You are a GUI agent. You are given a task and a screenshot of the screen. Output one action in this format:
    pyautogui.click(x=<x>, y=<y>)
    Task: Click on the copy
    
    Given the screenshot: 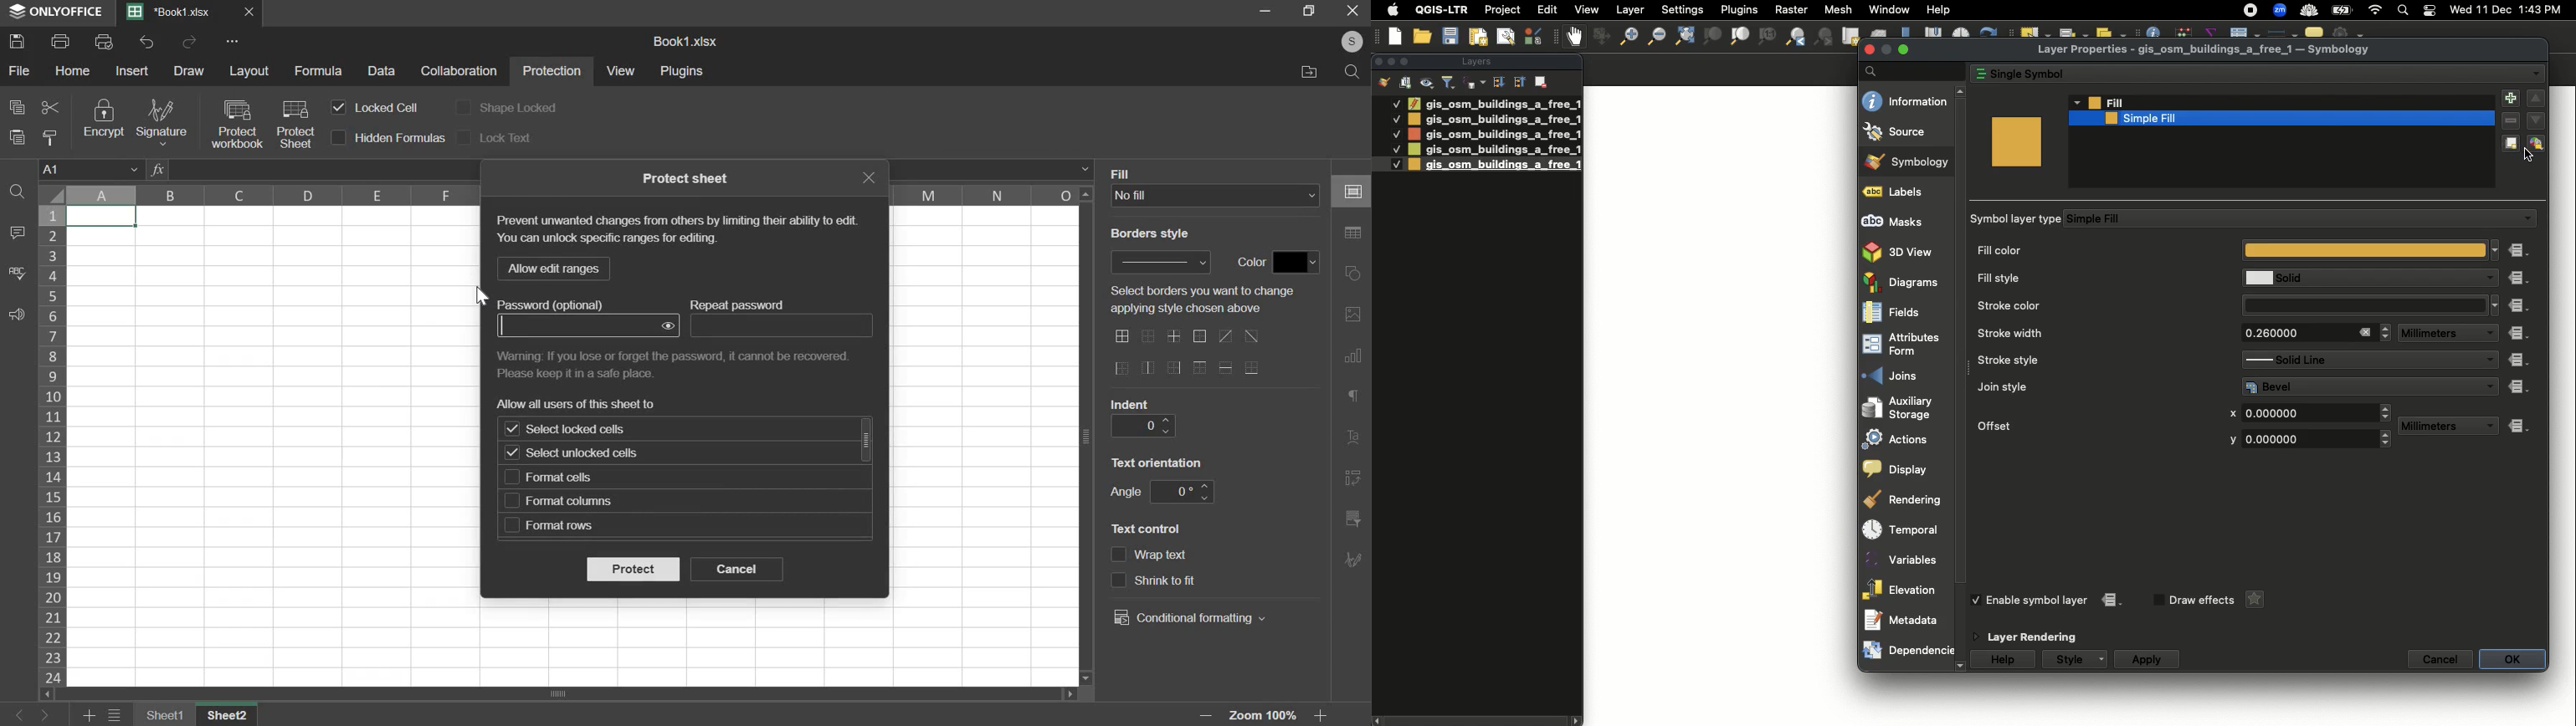 What is the action you would take?
    pyautogui.click(x=17, y=106)
    